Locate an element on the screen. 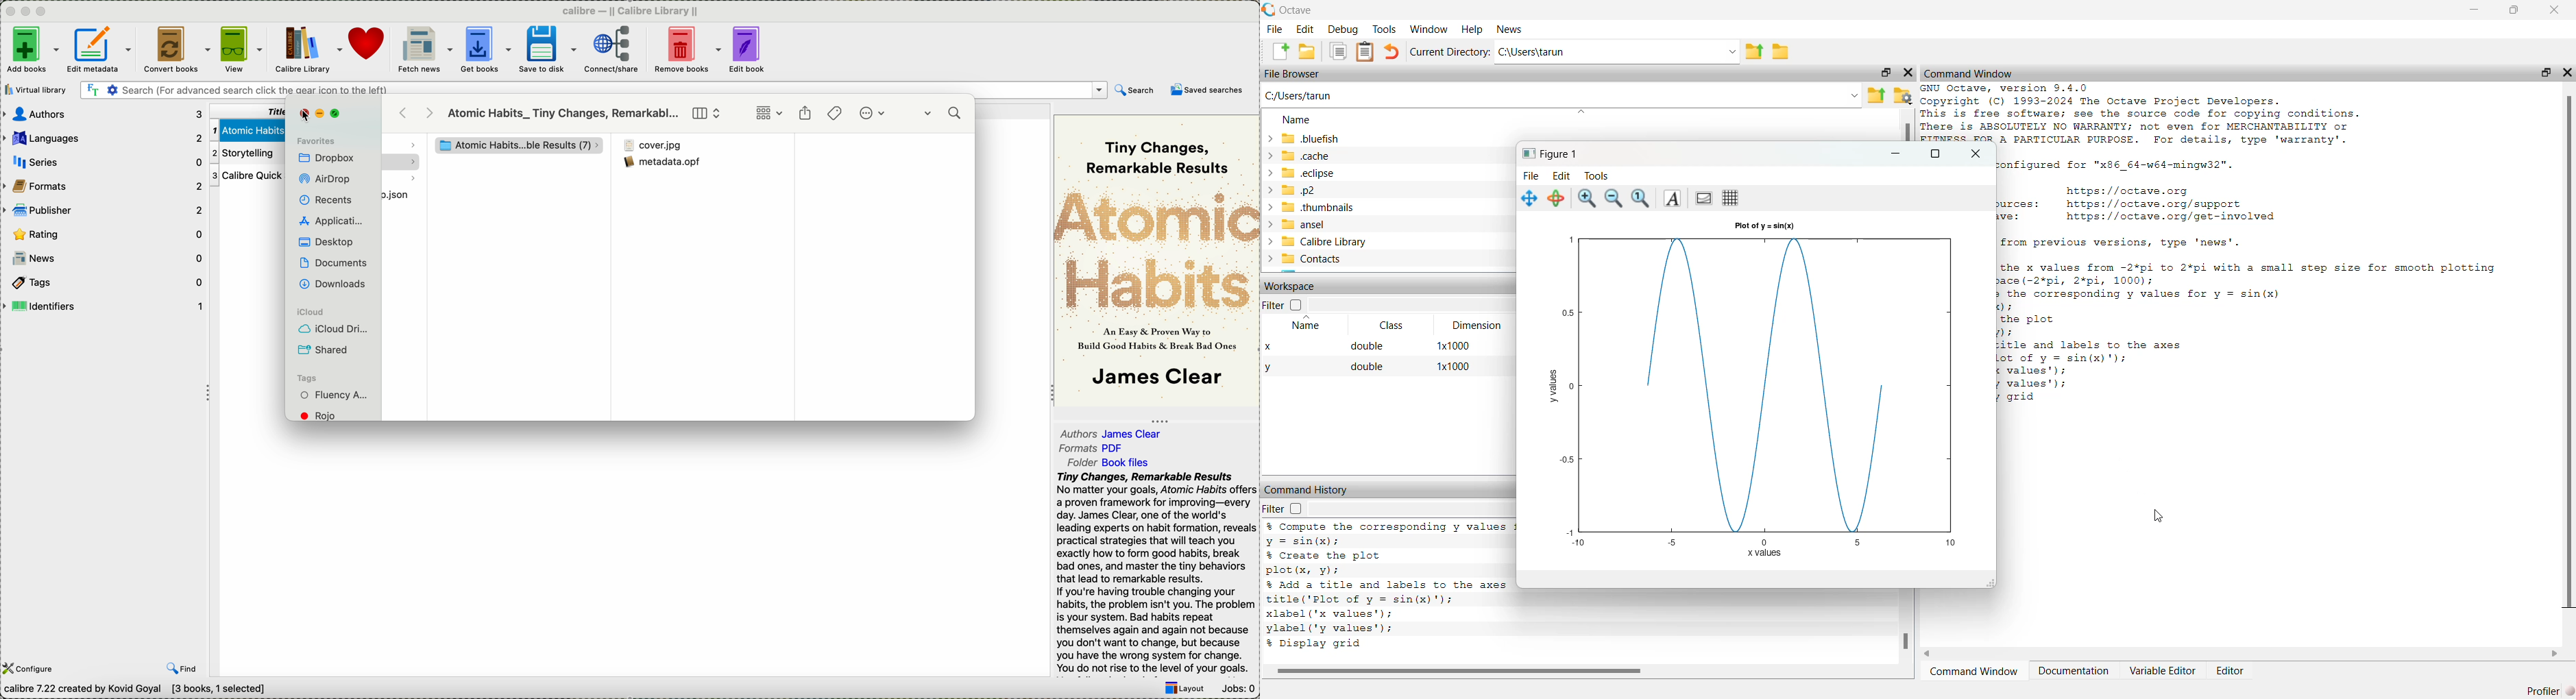 This screenshot has width=2576, height=700. Octave is located at coordinates (1296, 10).